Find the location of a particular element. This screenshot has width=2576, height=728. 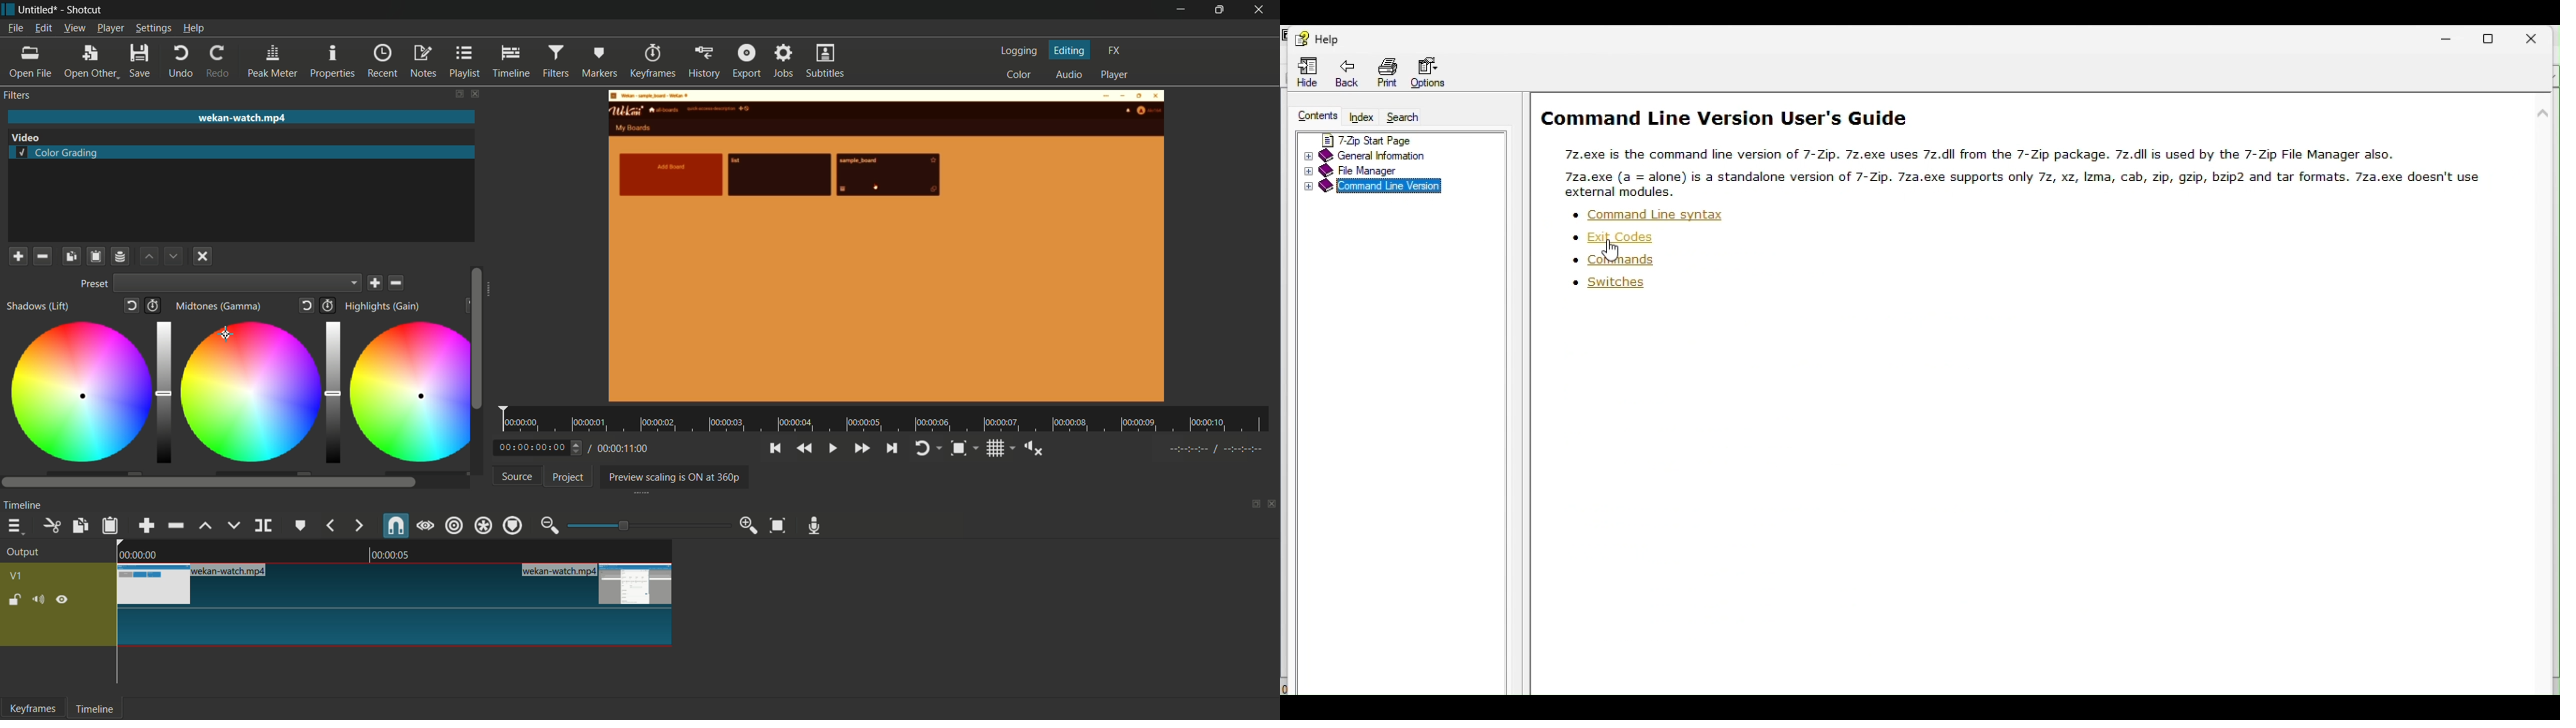

color adjustment is located at coordinates (405, 393).